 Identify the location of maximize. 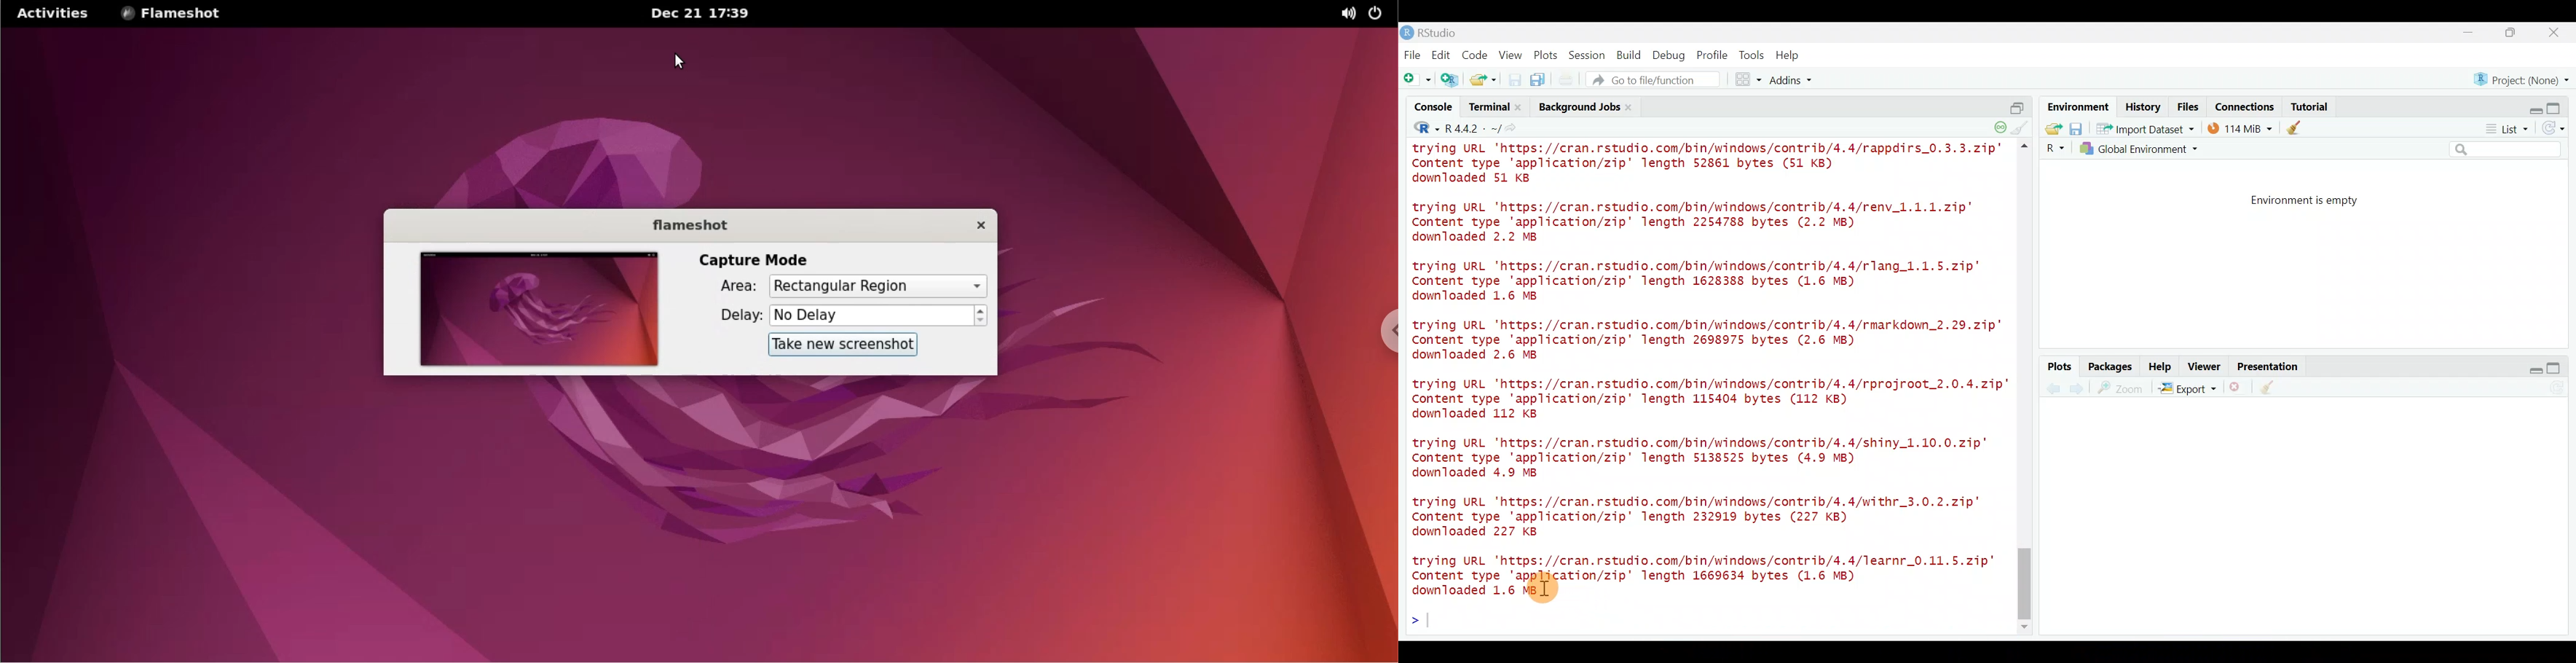
(2514, 32).